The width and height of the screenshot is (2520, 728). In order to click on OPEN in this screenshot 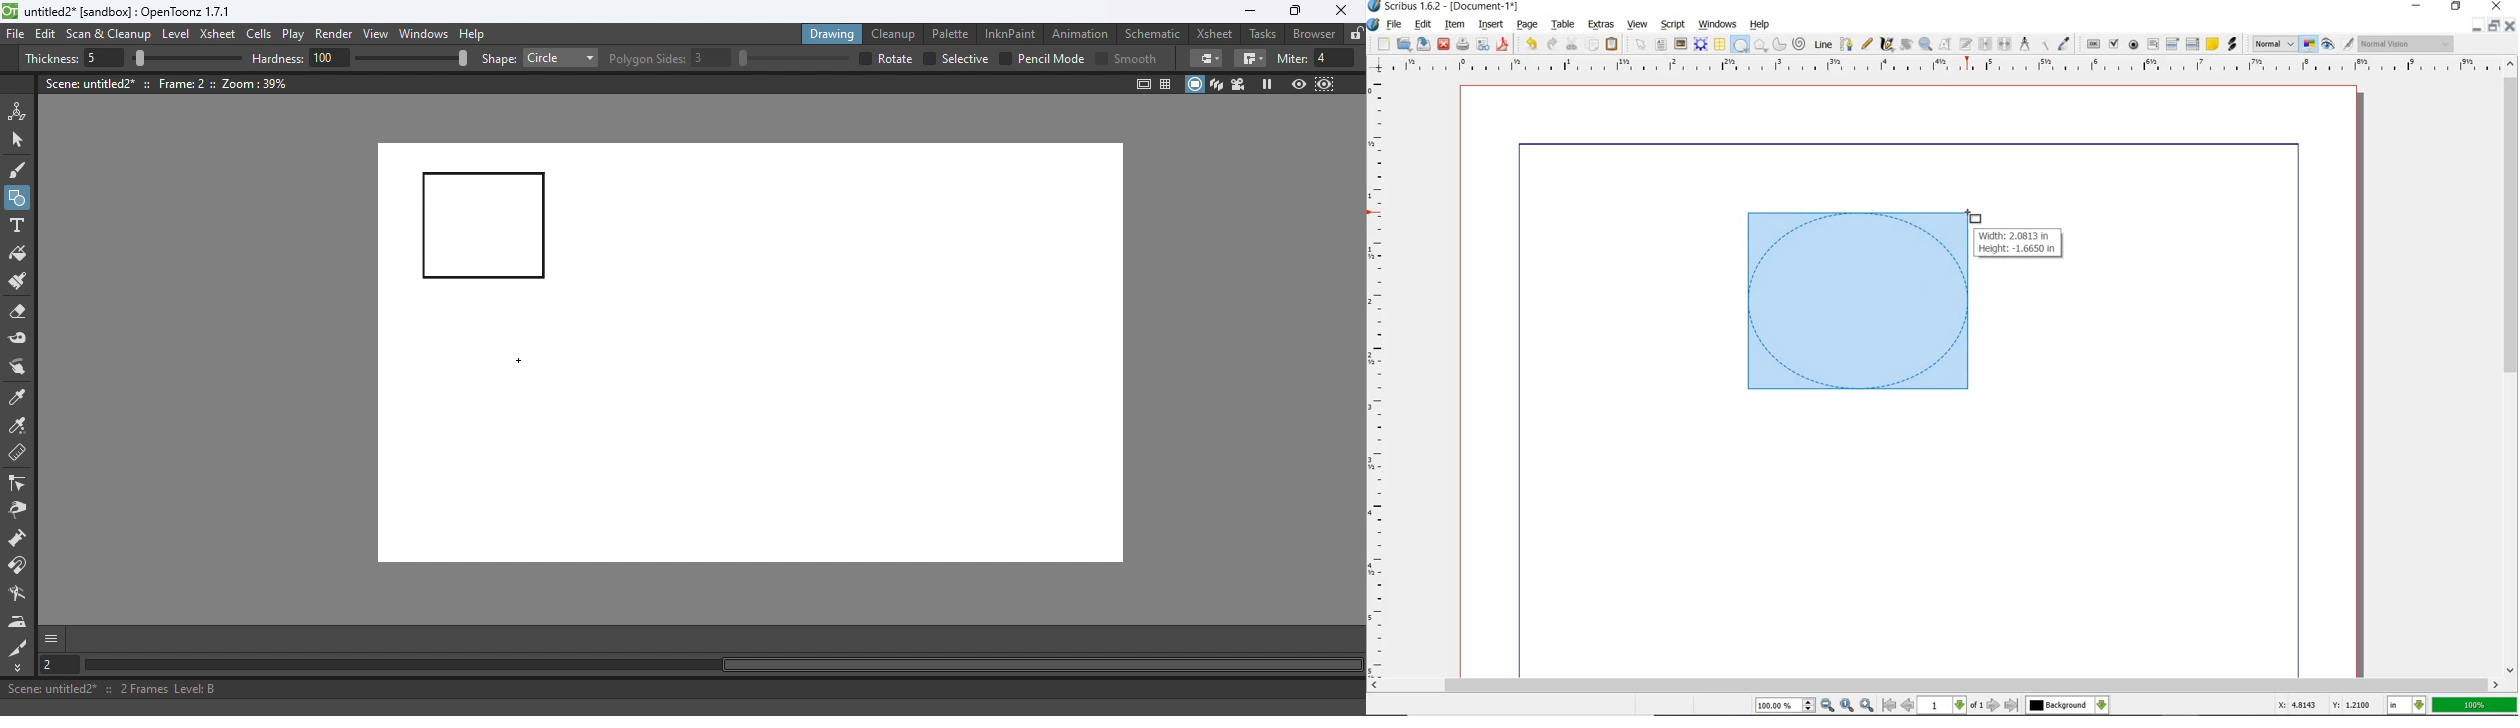, I will do `click(1404, 43)`.